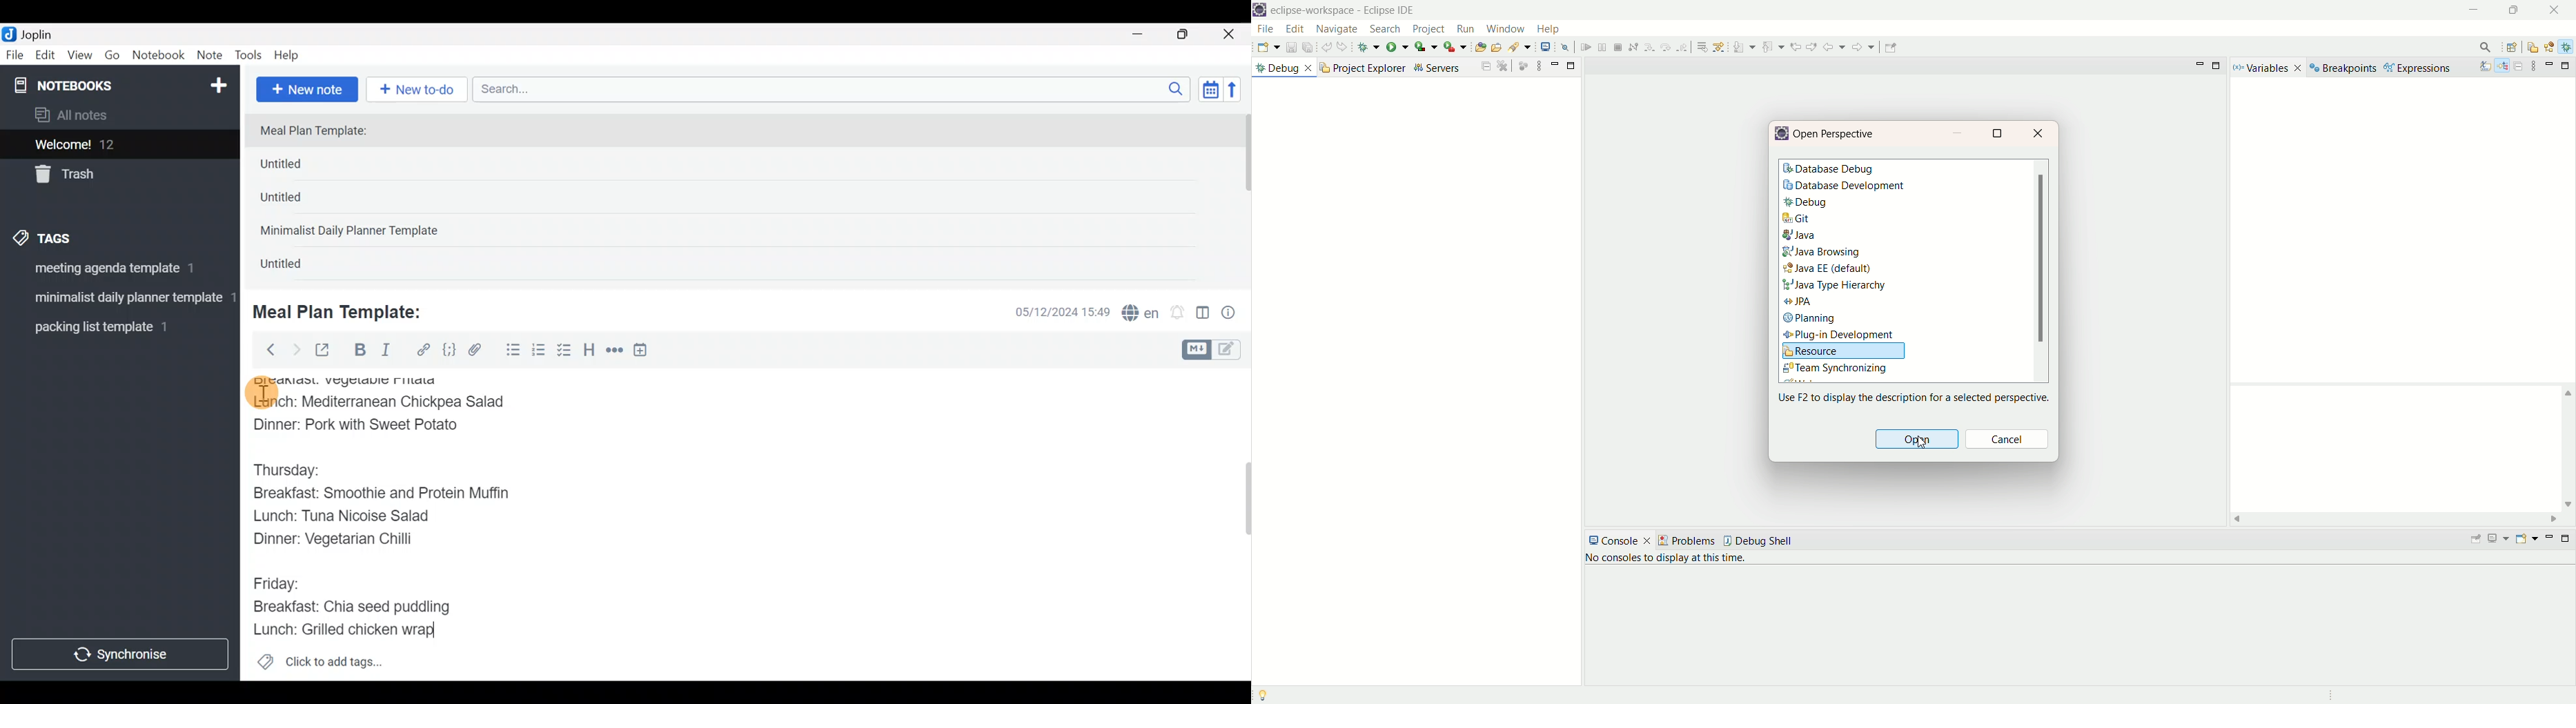  Describe the element at coordinates (370, 425) in the screenshot. I see `Dinner: Pork with Sweet Potato` at that location.